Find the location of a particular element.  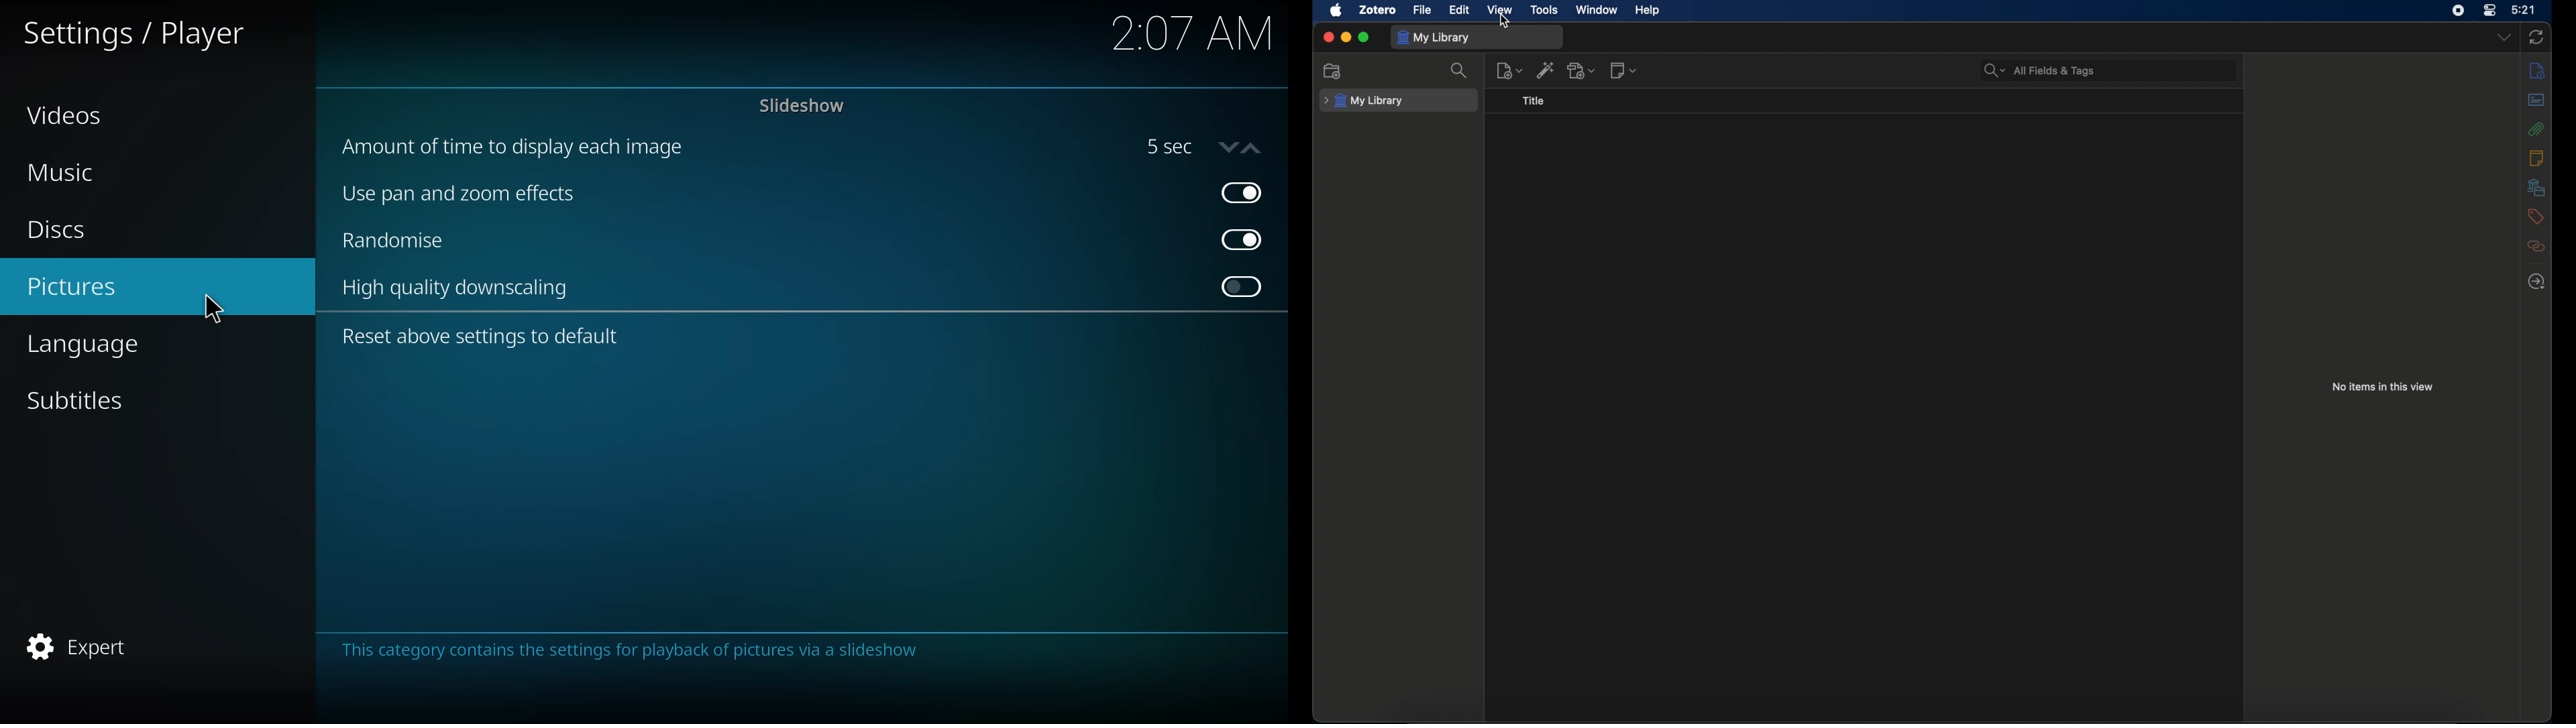

slideshow is located at coordinates (804, 106).